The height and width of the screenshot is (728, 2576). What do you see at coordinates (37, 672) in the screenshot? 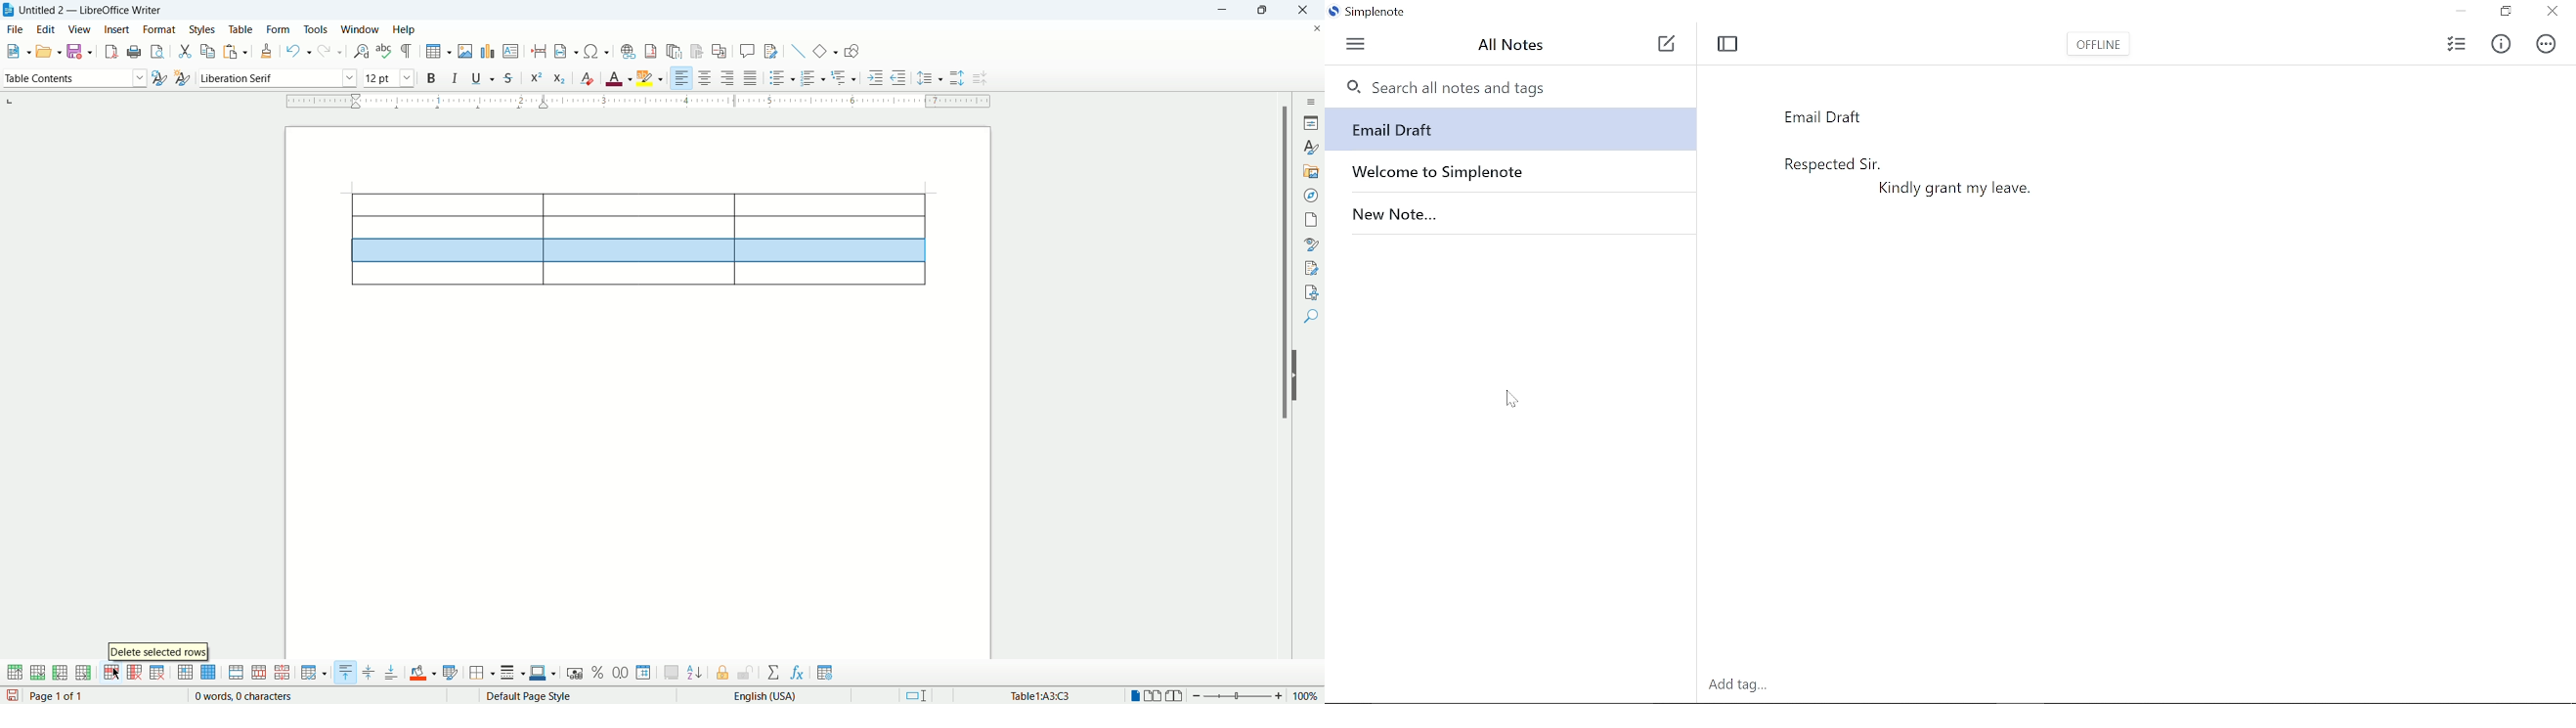
I see `add rows below` at bounding box center [37, 672].